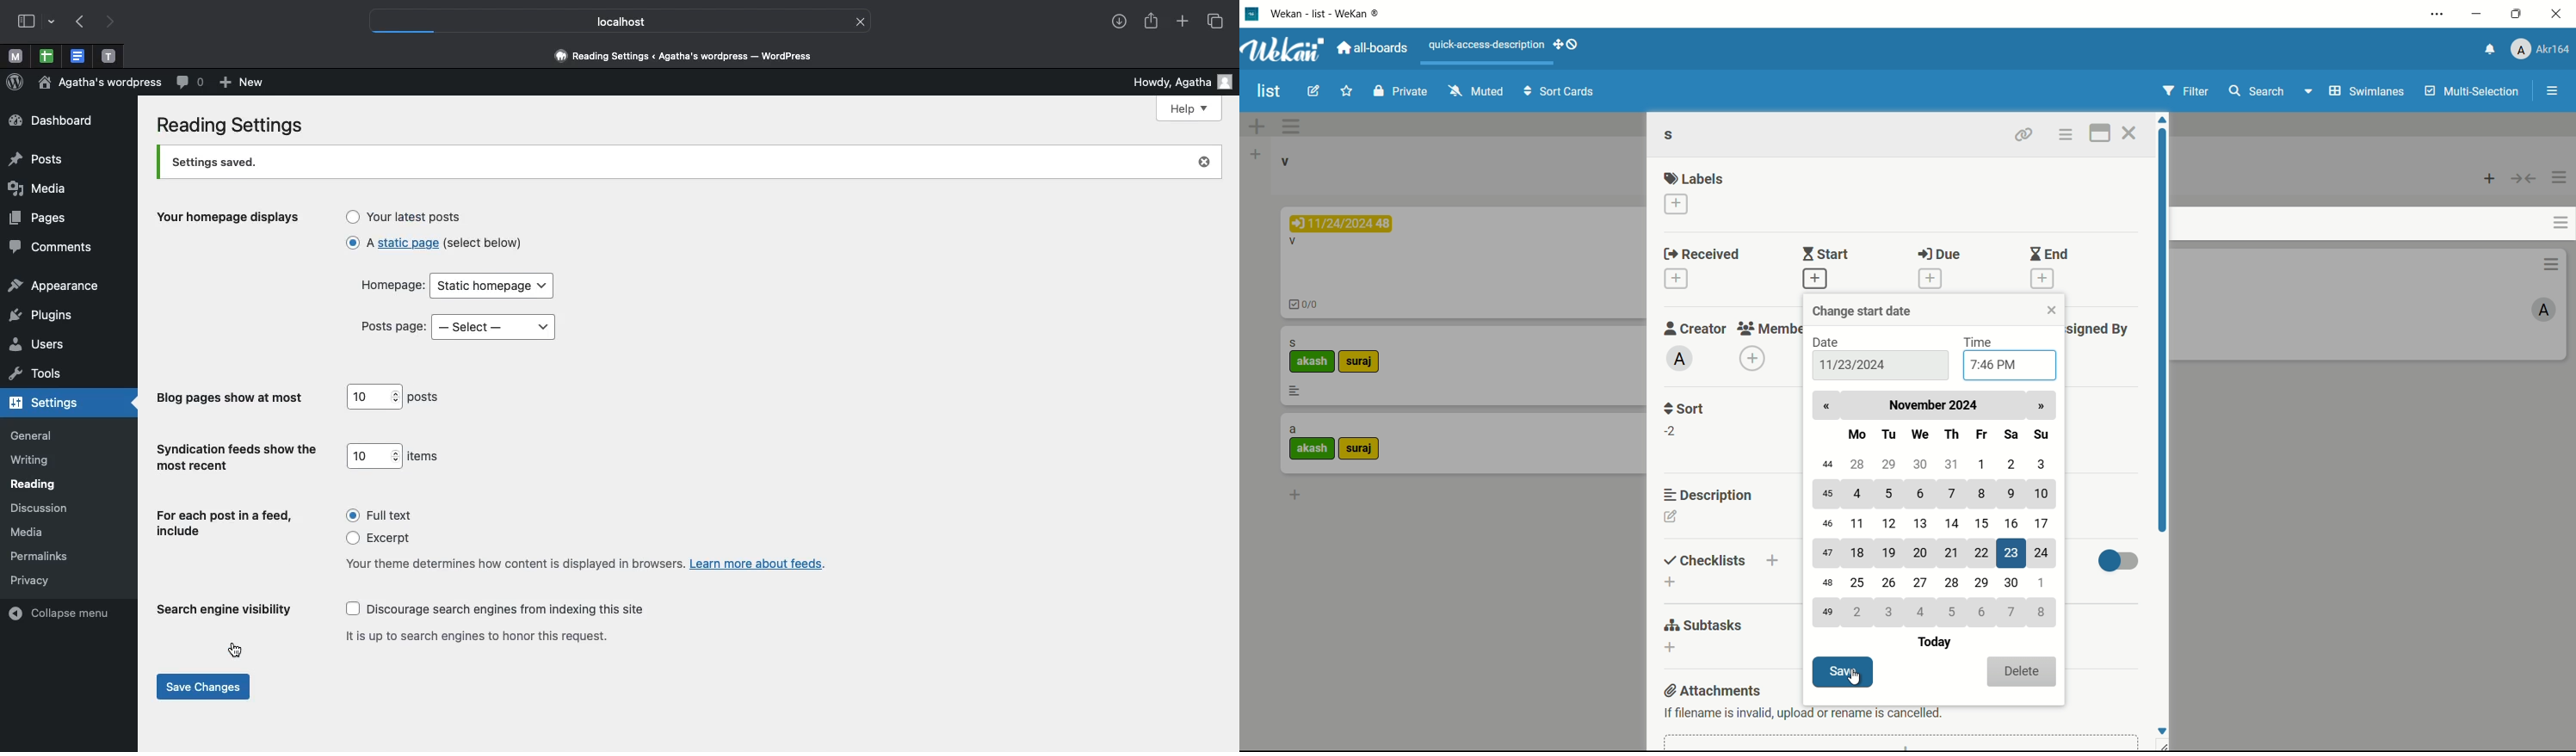 The height and width of the screenshot is (756, 2576). I want to click on close, so click(2051, 311).